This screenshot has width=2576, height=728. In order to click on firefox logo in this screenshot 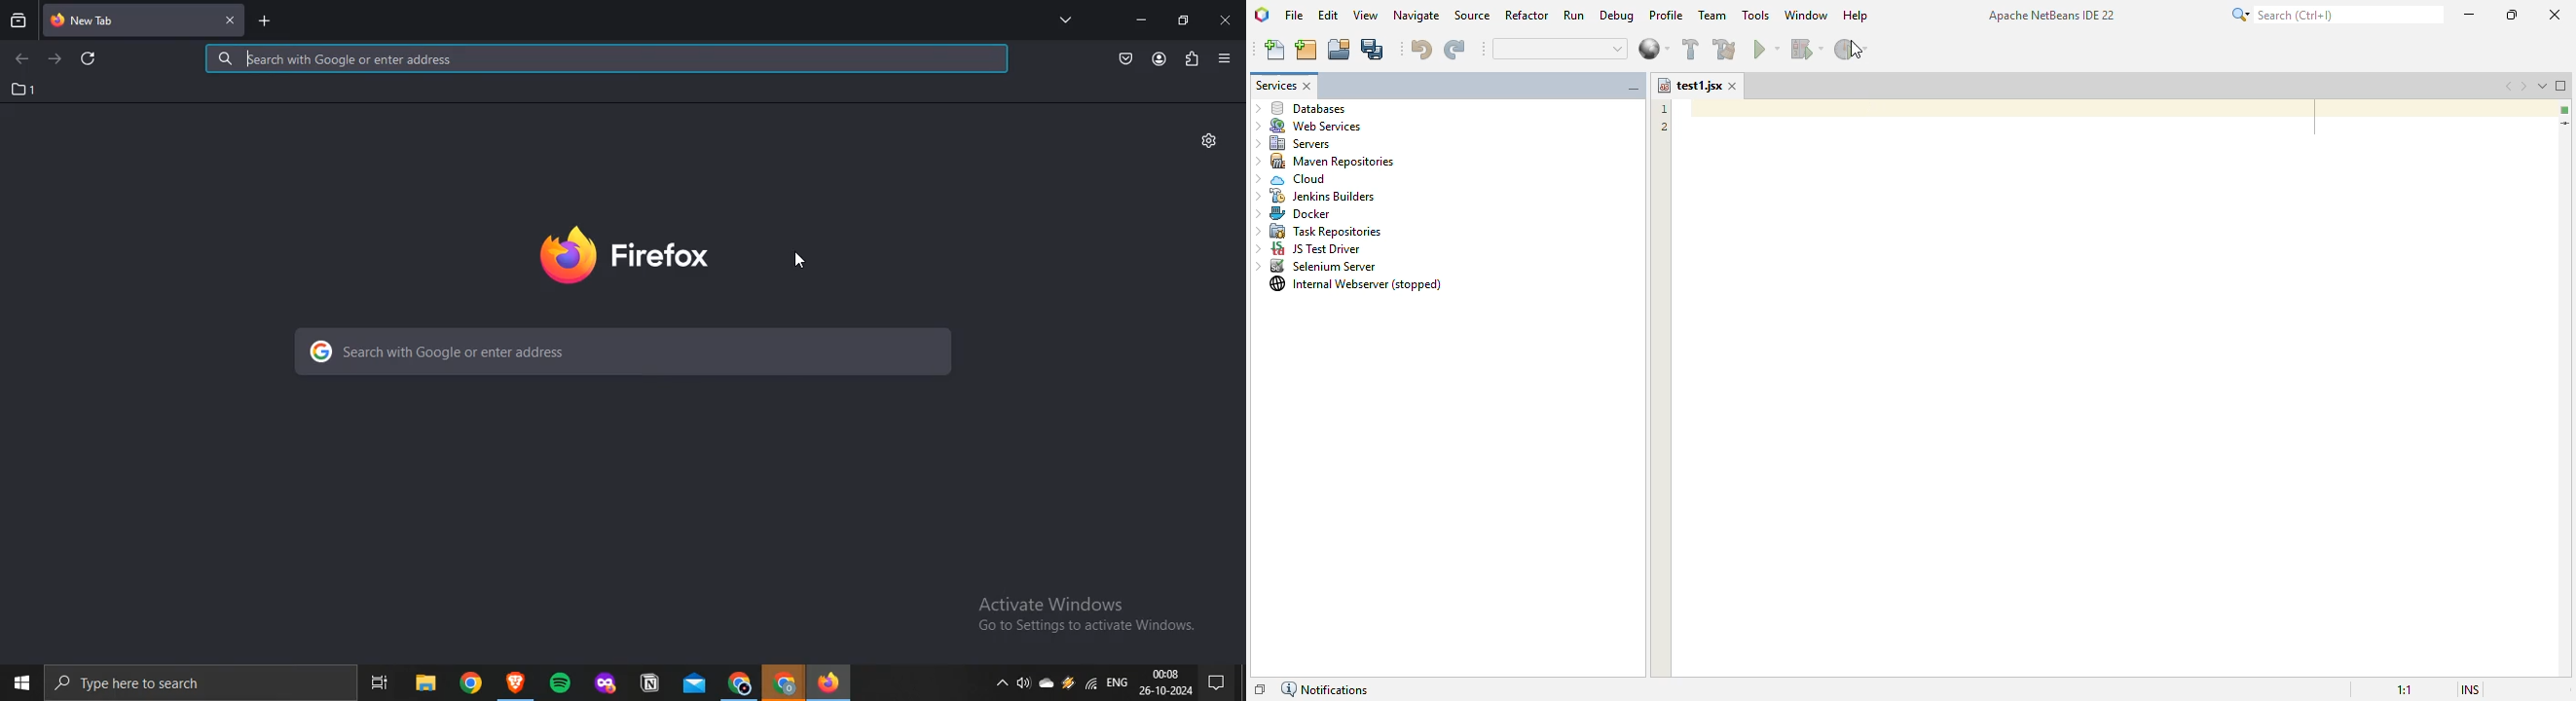, I will do `click(626, 255)`.